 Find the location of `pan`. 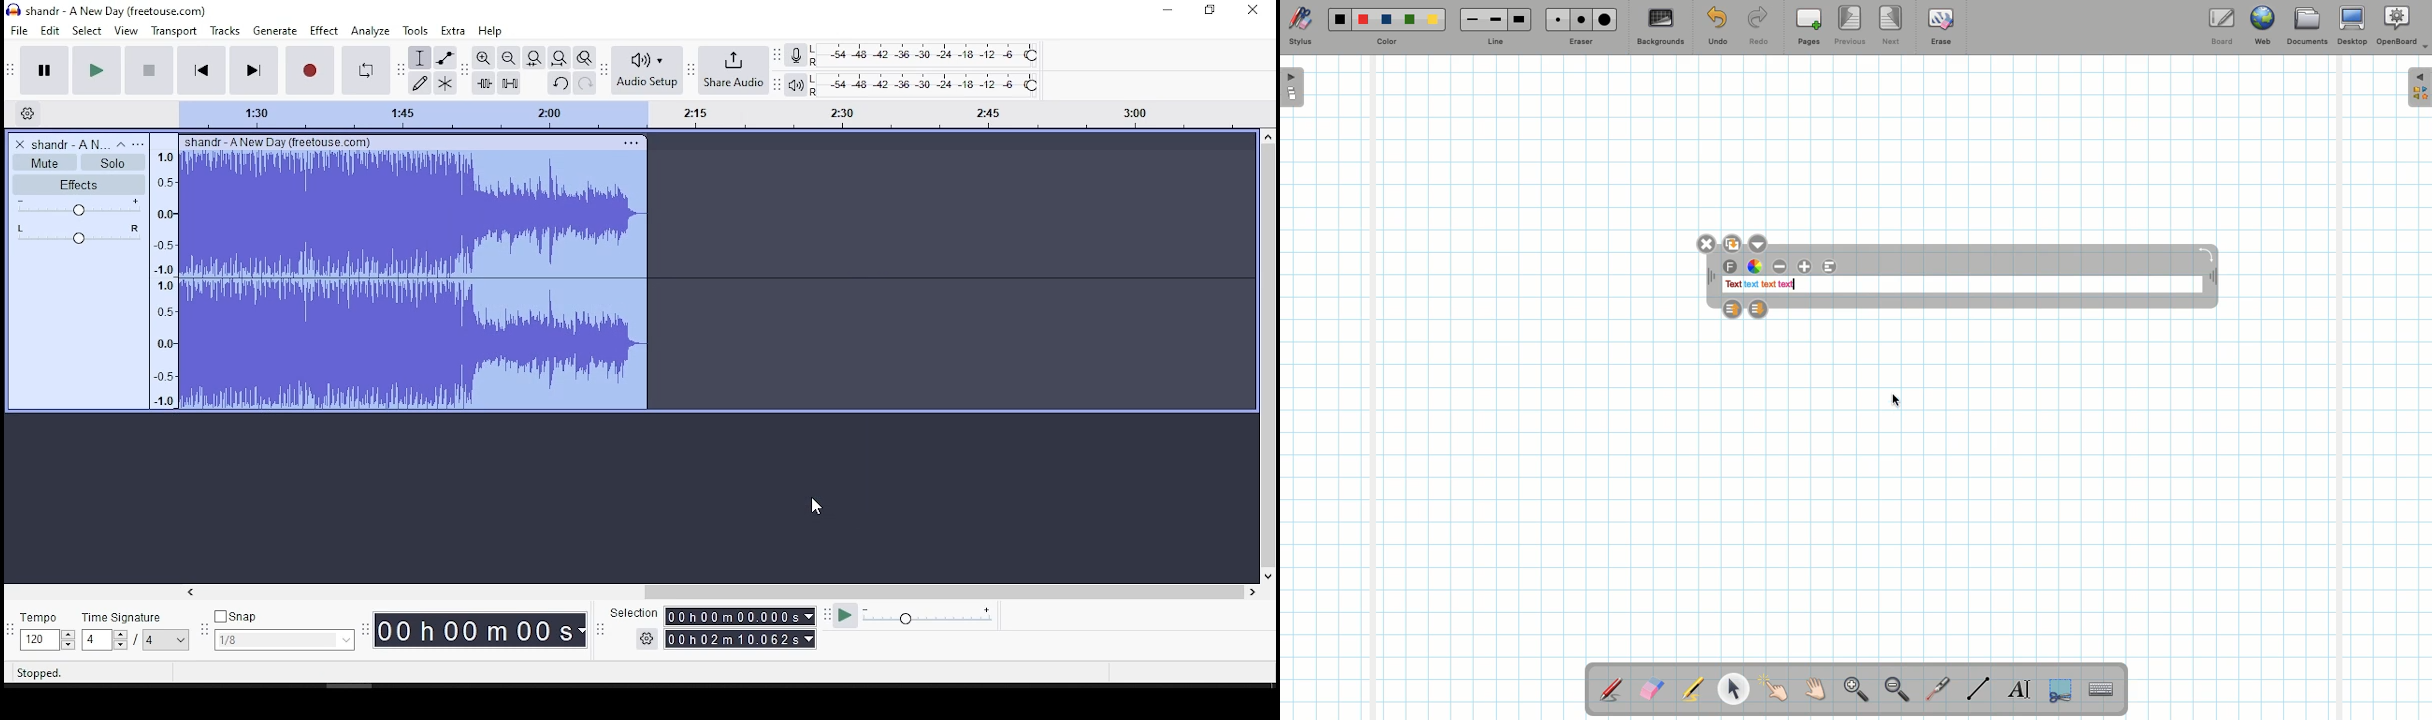

pan is located at coordinates (78, 234).